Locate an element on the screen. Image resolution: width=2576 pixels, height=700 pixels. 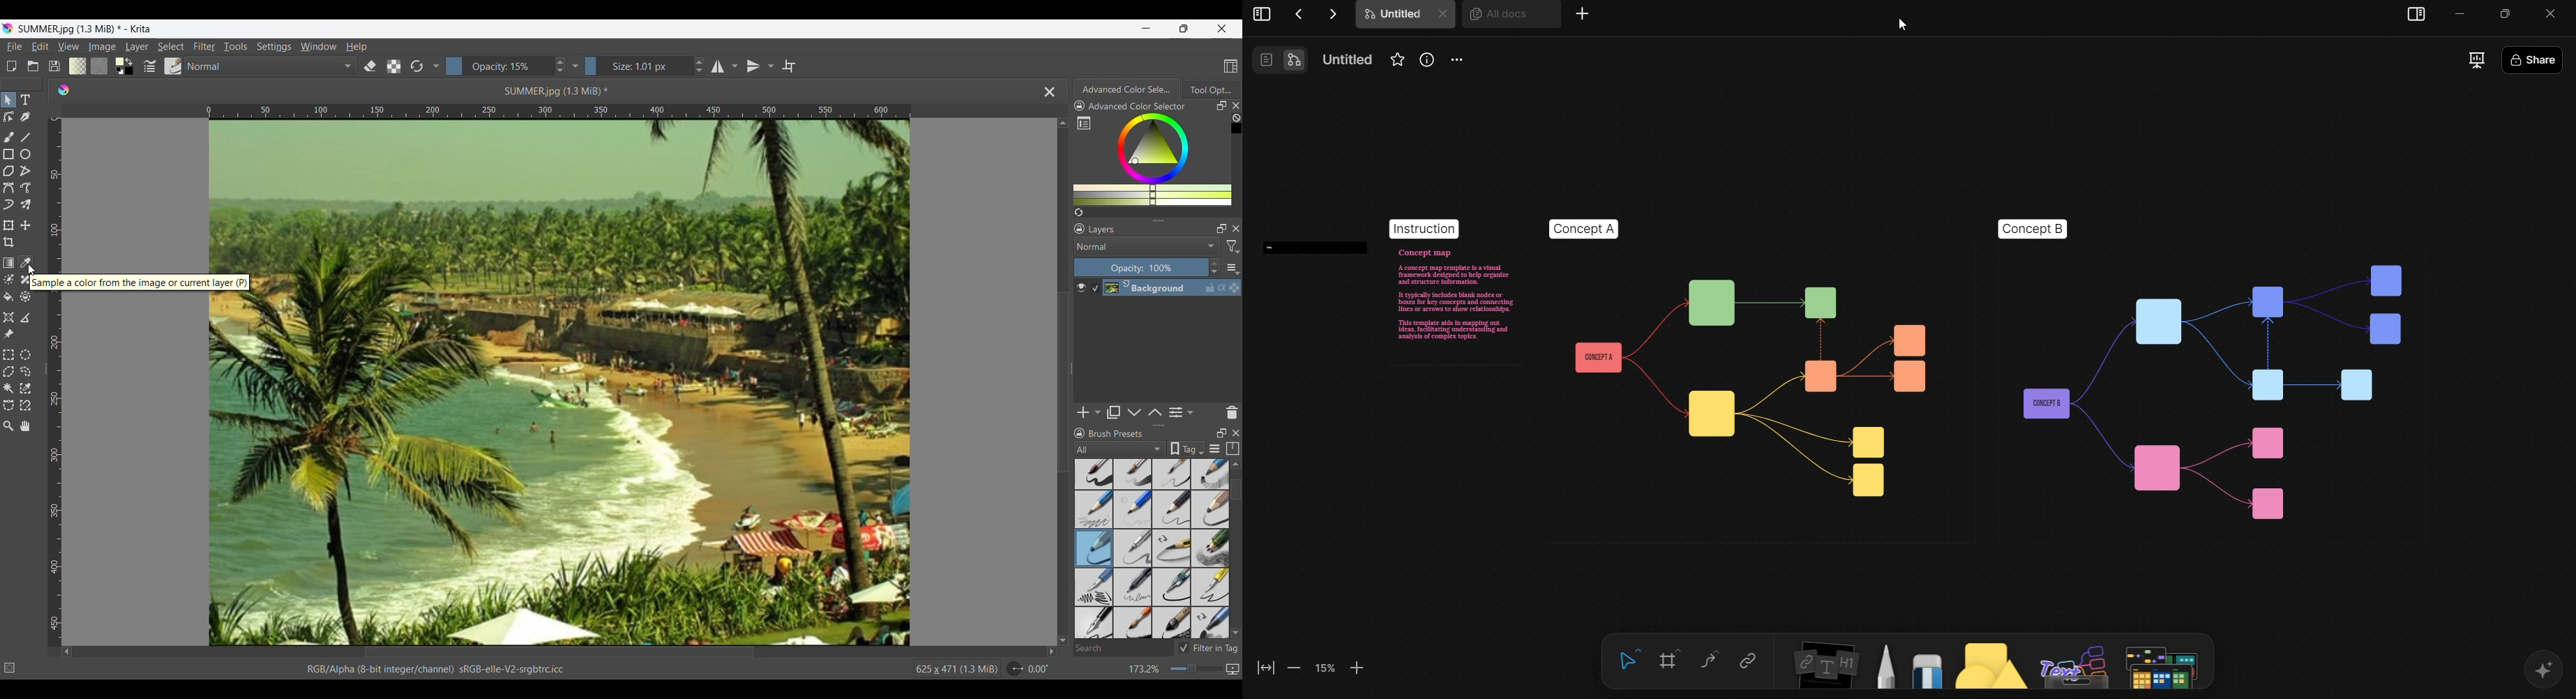
Lock docker is located at coordinates (1079, 106).